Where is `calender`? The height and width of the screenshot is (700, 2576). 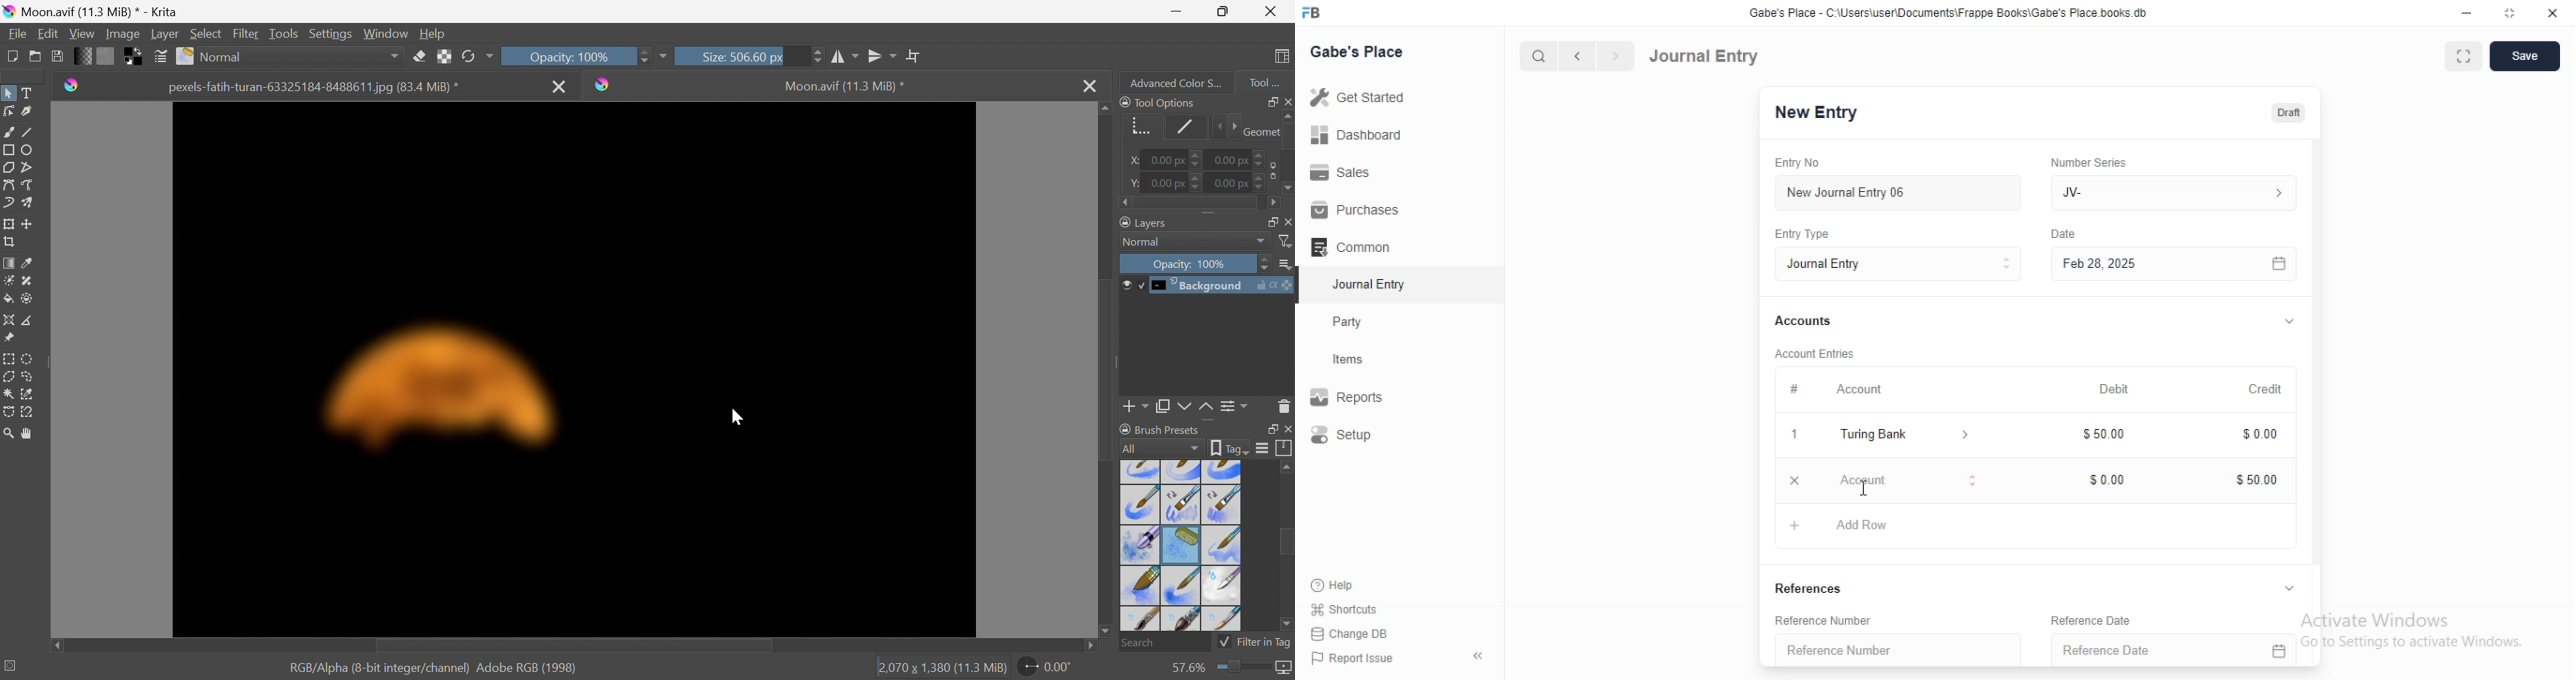 calender is located at coordinates (2279, 263).